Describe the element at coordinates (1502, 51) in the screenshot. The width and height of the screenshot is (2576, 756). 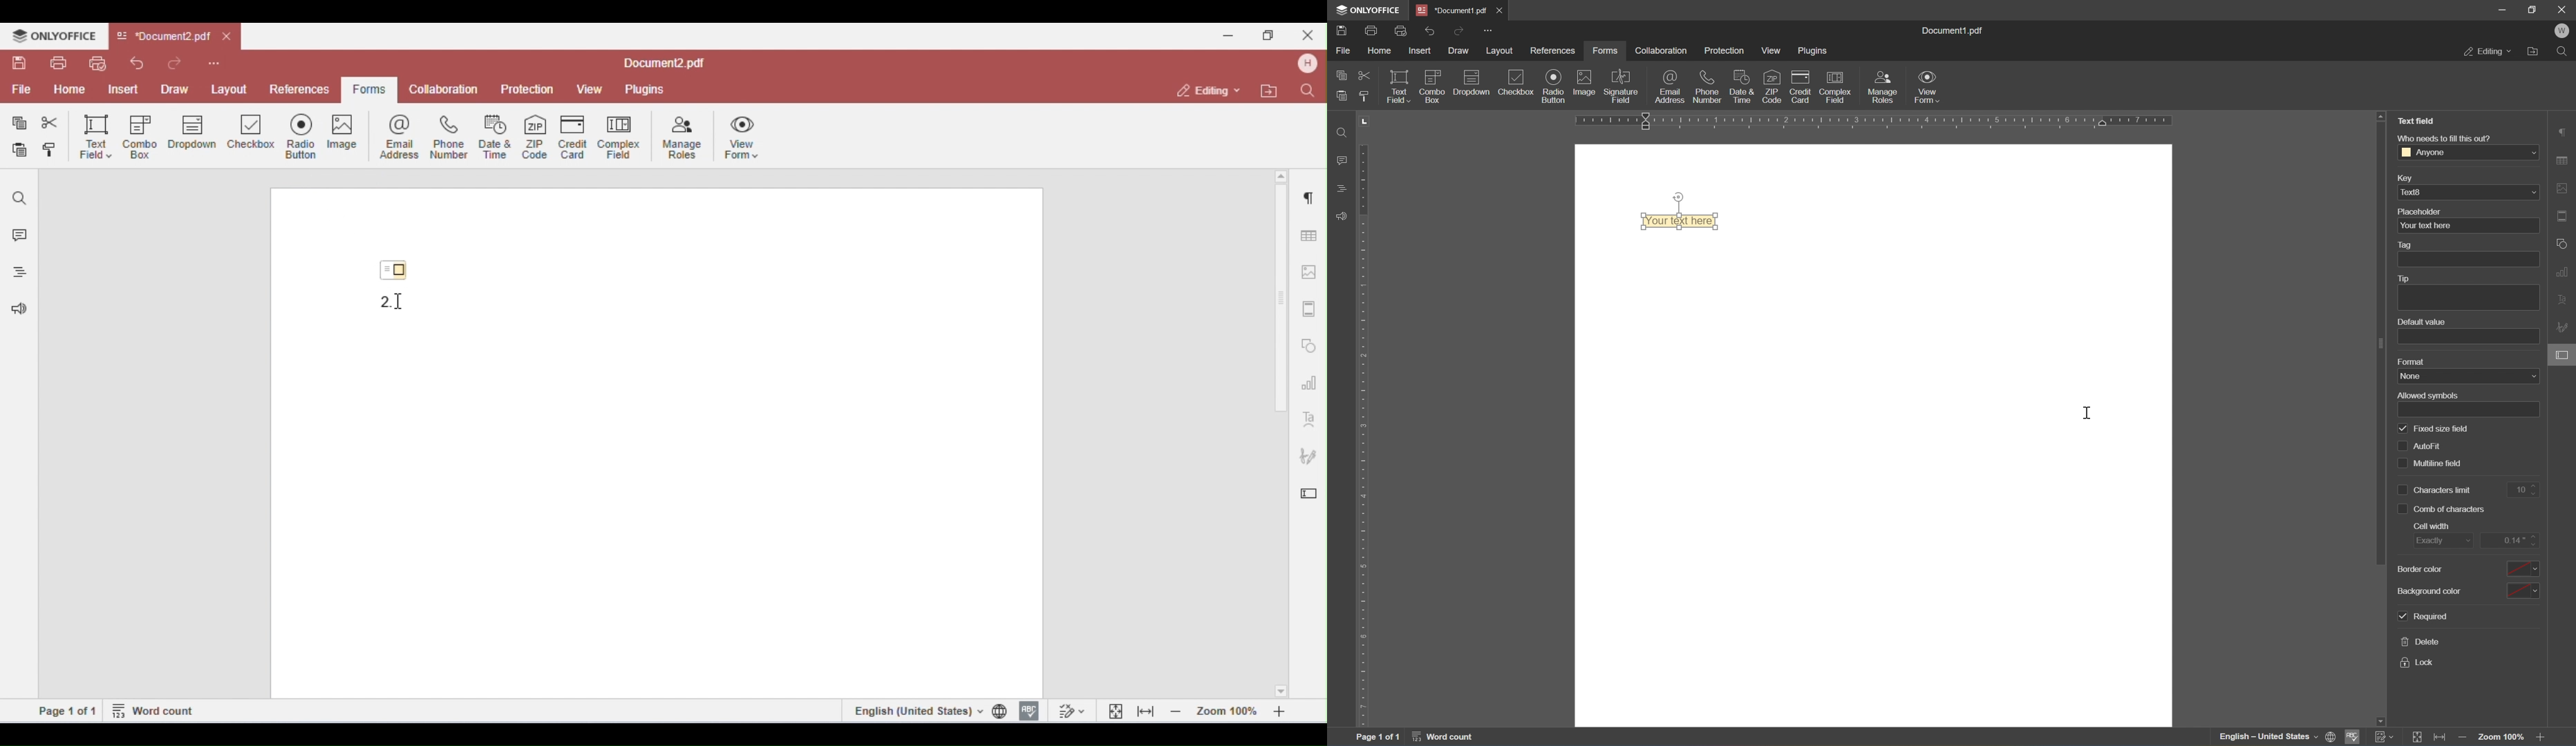
I see `layout` at that location.